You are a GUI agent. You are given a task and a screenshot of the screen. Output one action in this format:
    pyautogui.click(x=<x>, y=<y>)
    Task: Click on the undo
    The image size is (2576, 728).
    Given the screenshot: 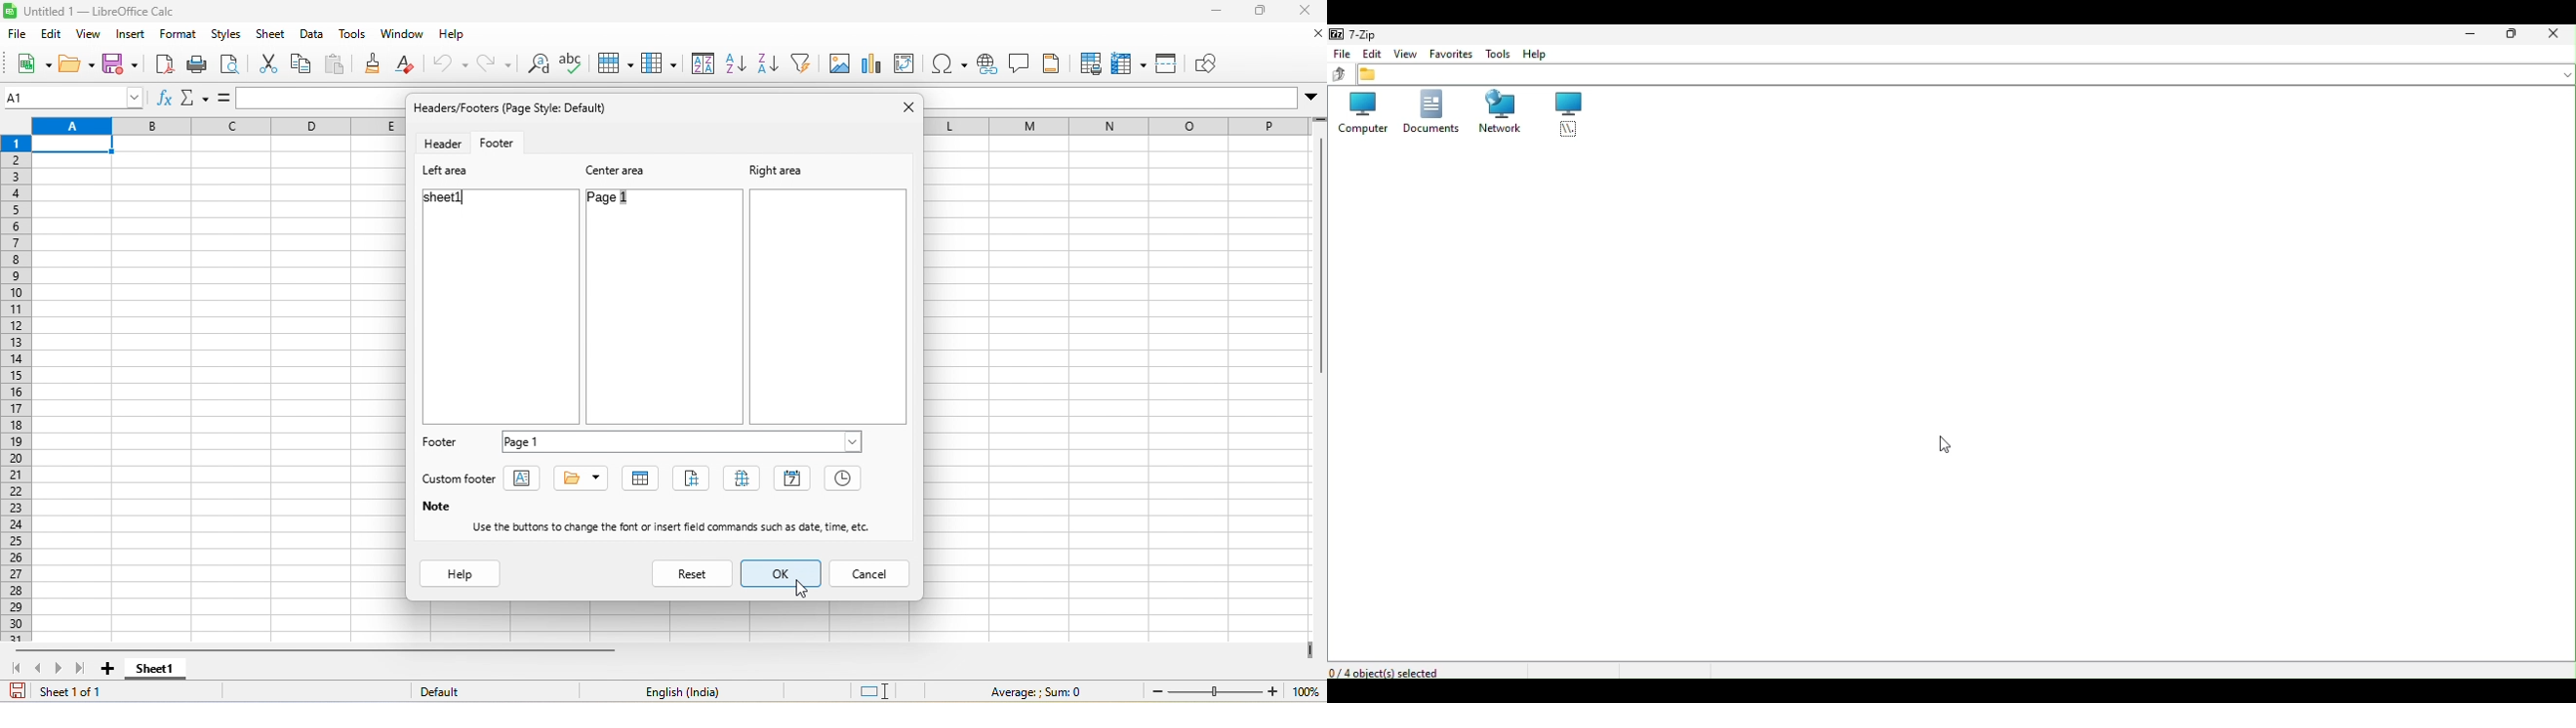 What is the action you would take?
    pyautogui.click(x=449, y=63)
    